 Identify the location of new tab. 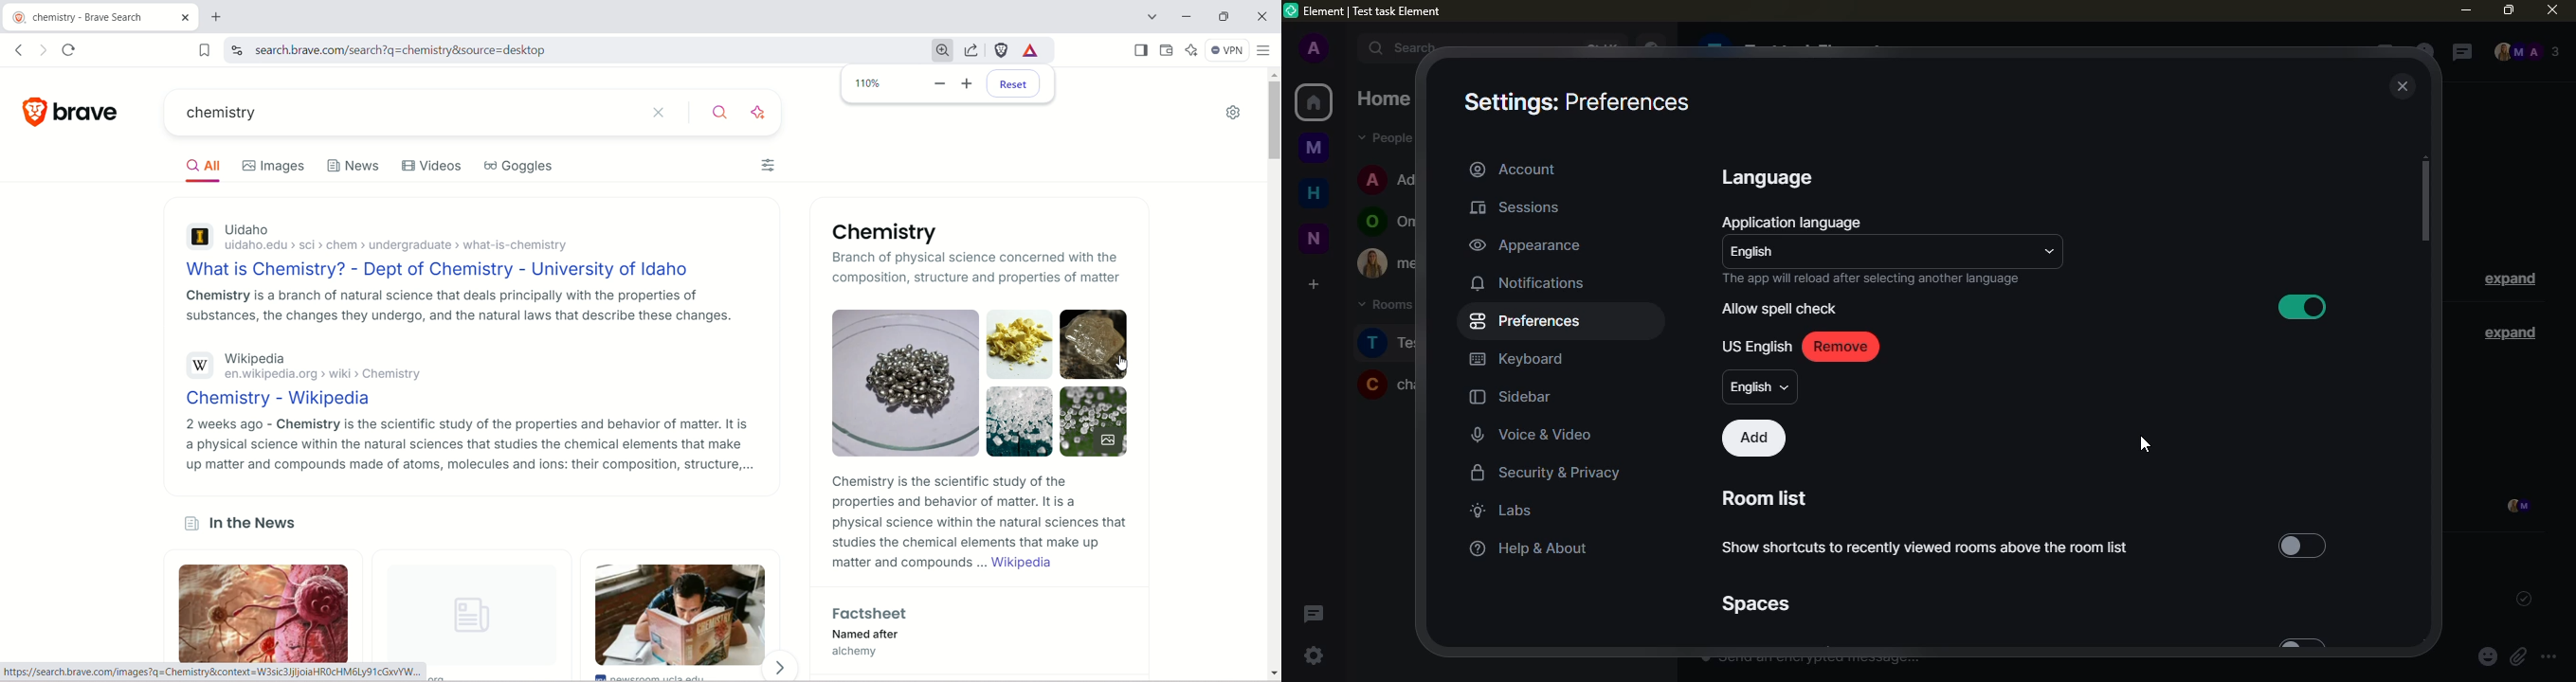
(218, 17).